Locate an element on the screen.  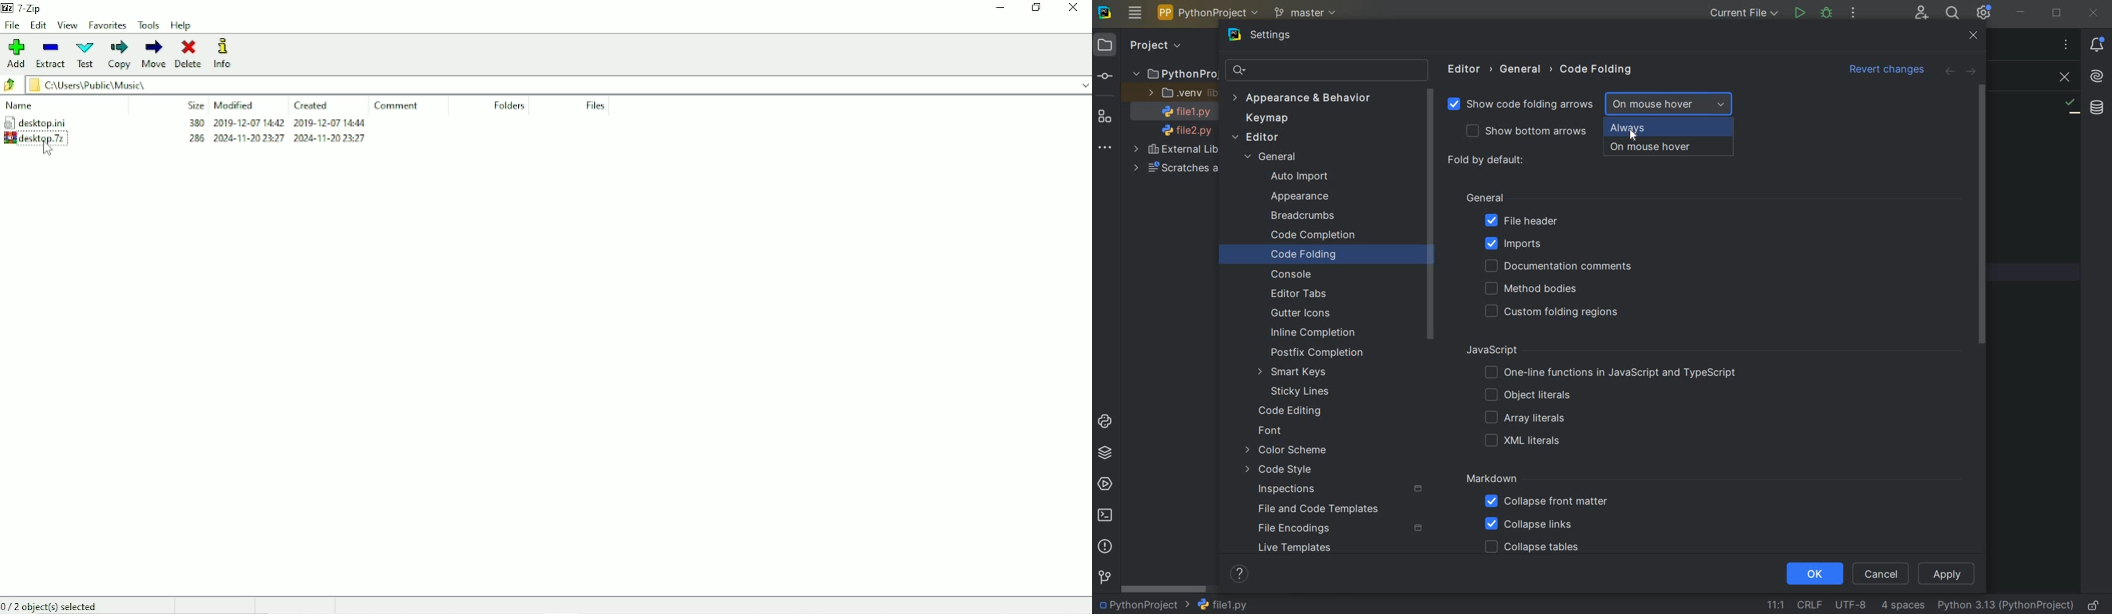
SCROLLBAR is located at coordinates (1164, 590).